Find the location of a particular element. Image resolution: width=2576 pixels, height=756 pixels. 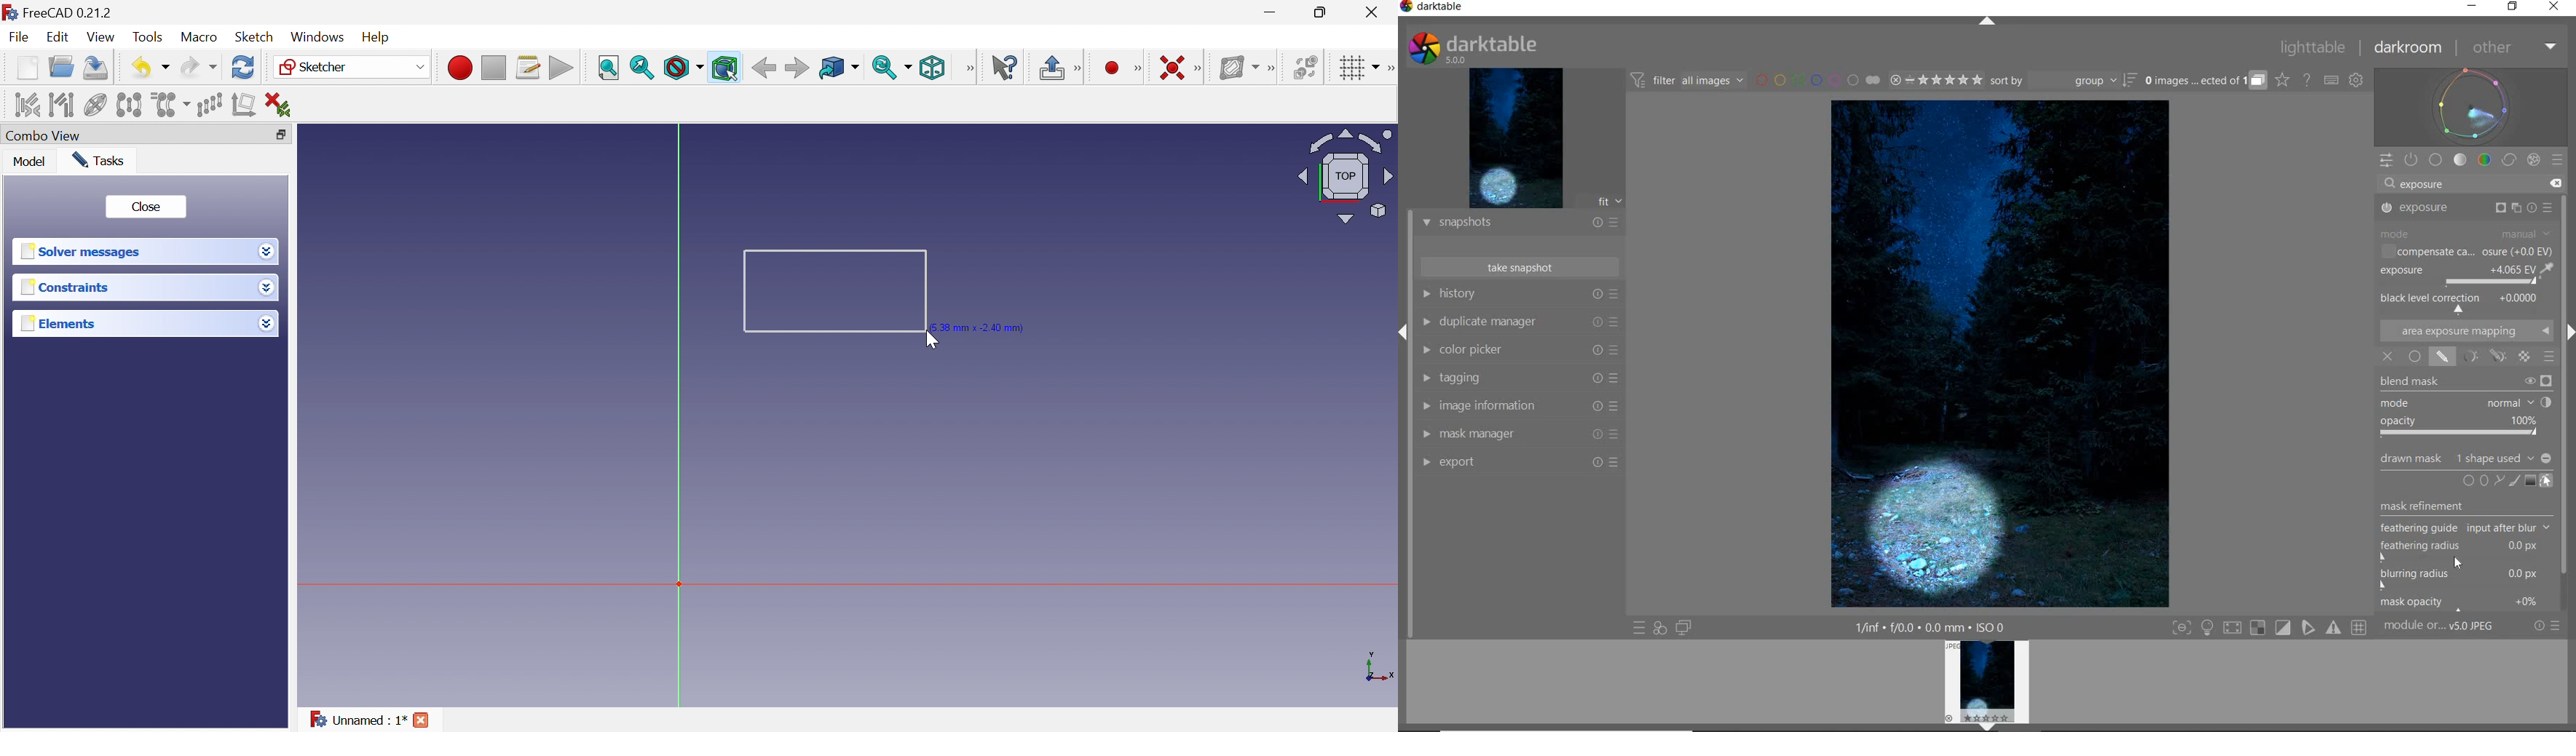

OTHER is located at coordinates (2513, 48).